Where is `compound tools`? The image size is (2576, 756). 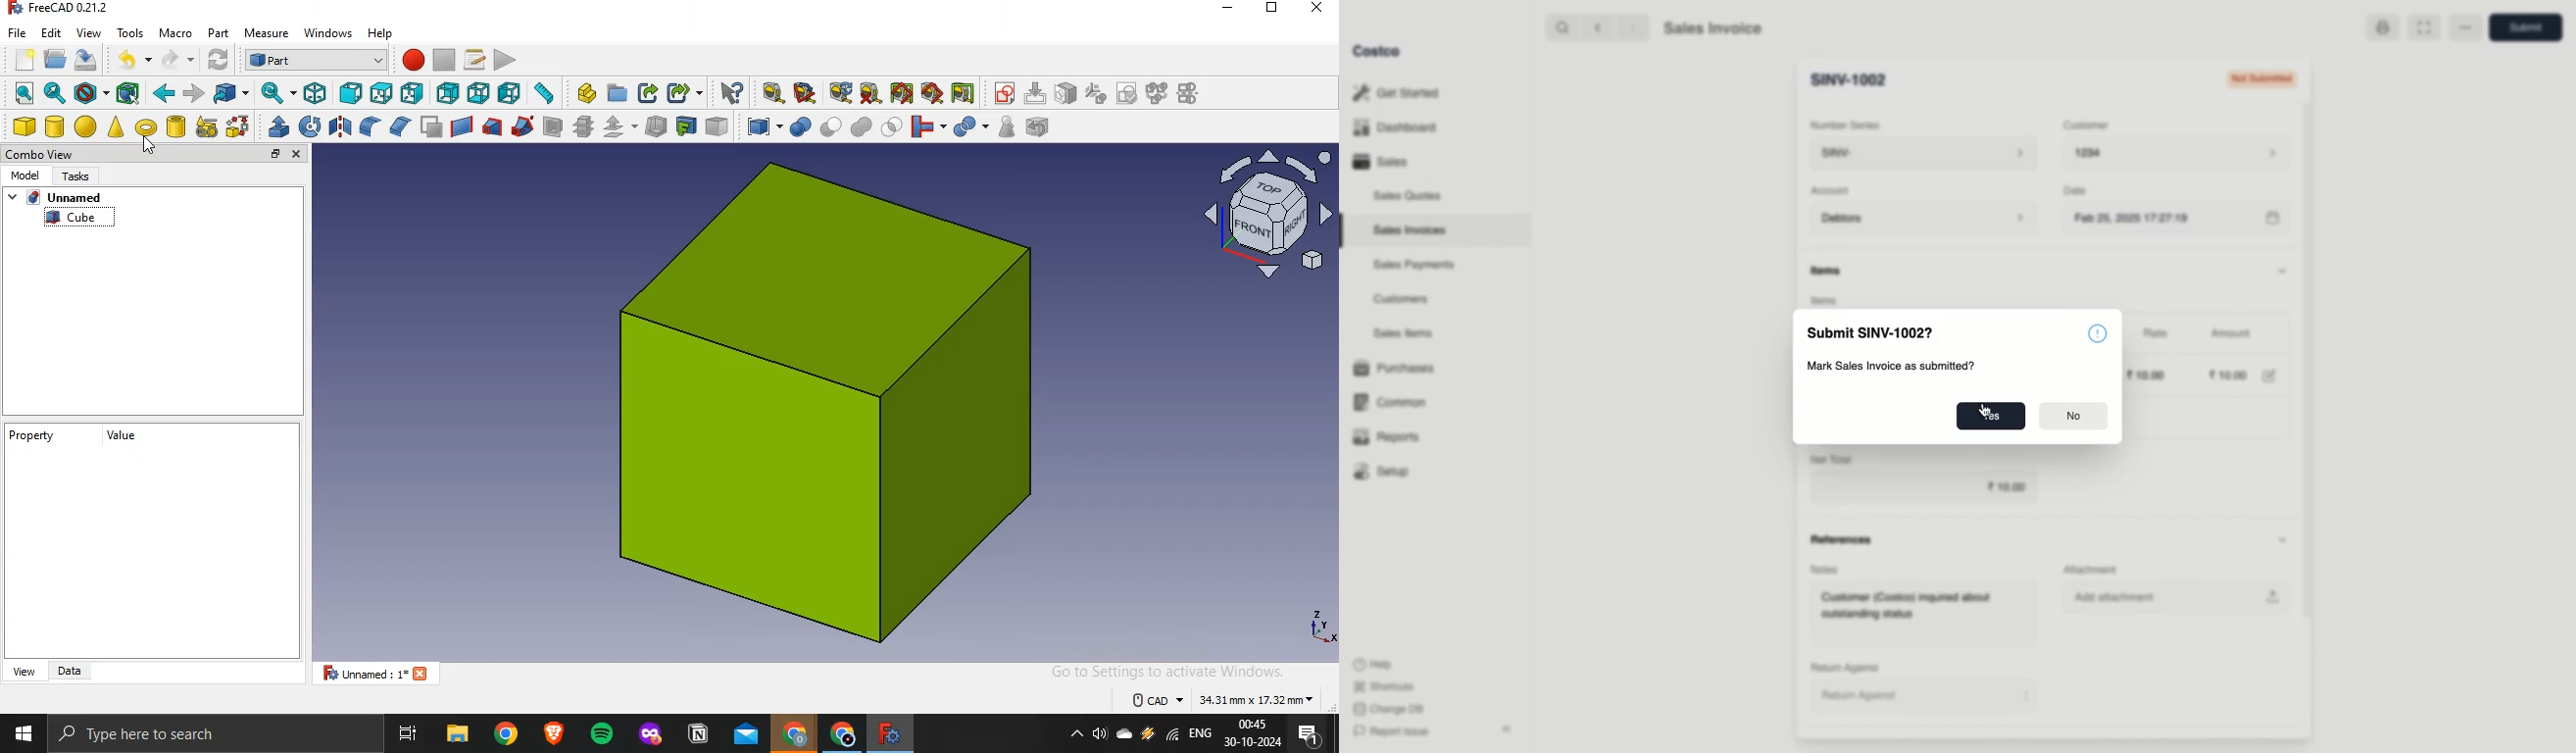 compound tools is located at coordinates (762, 126).